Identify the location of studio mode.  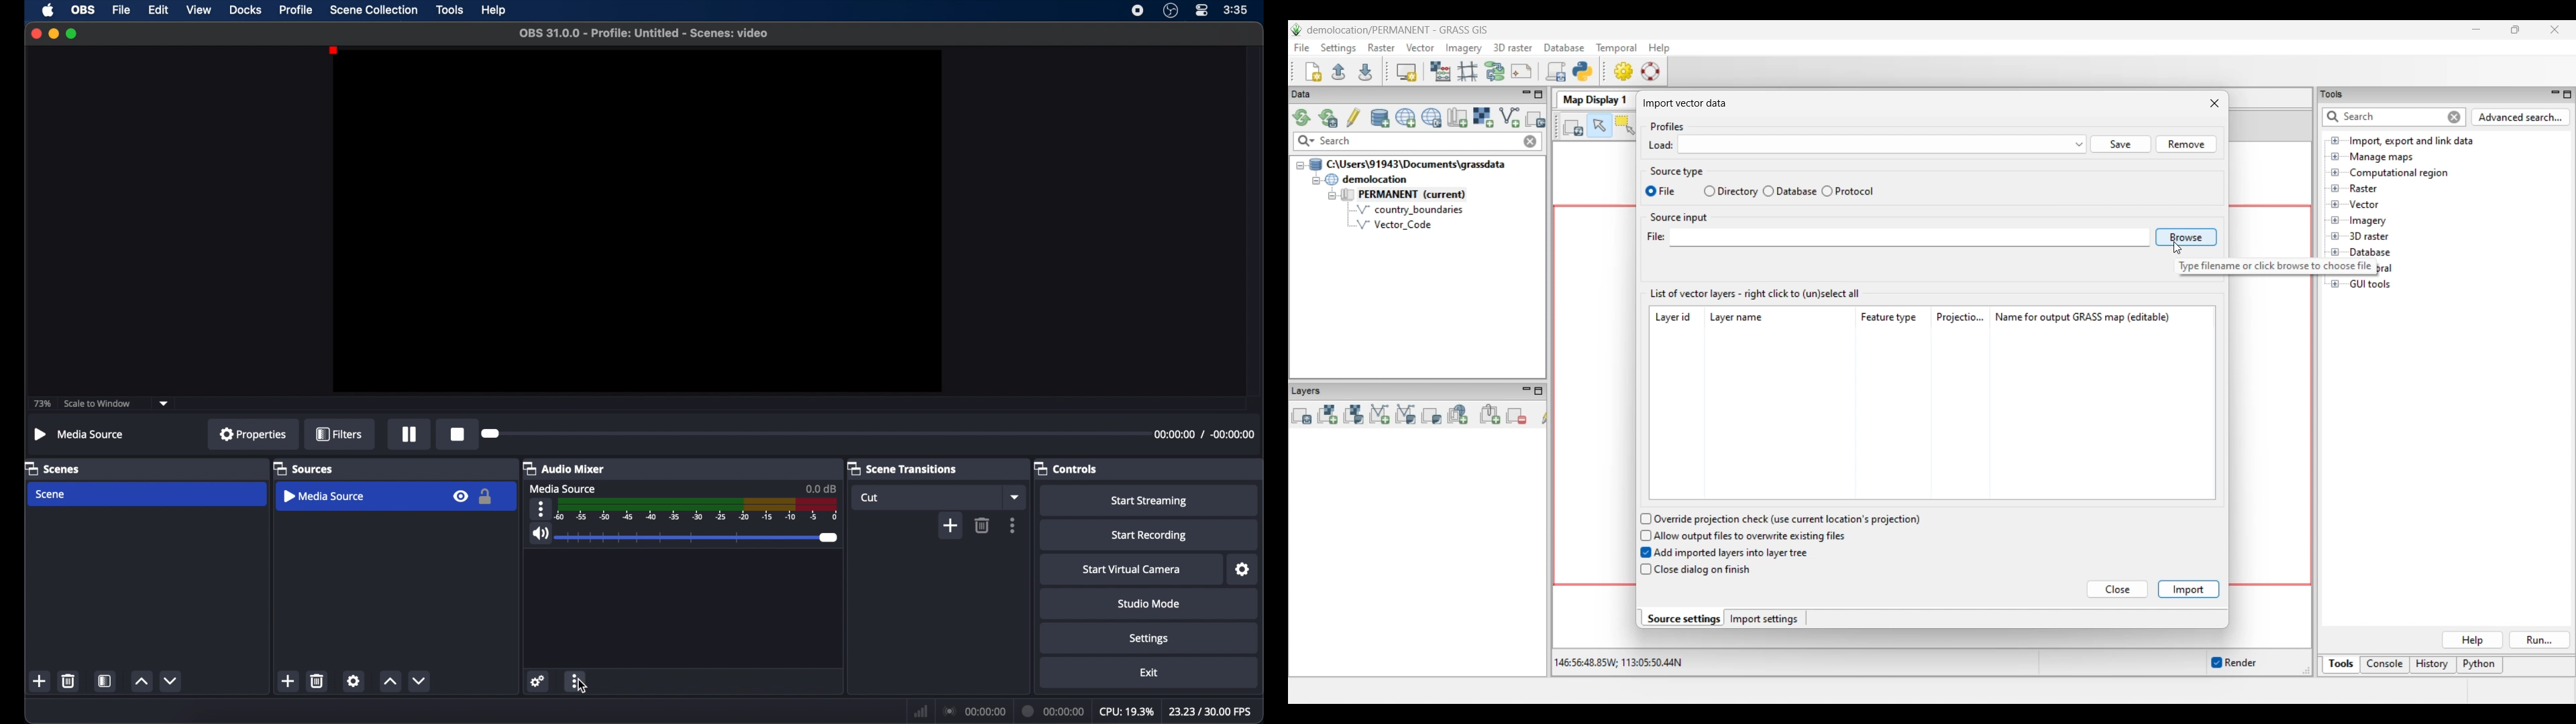
(1150, 603).